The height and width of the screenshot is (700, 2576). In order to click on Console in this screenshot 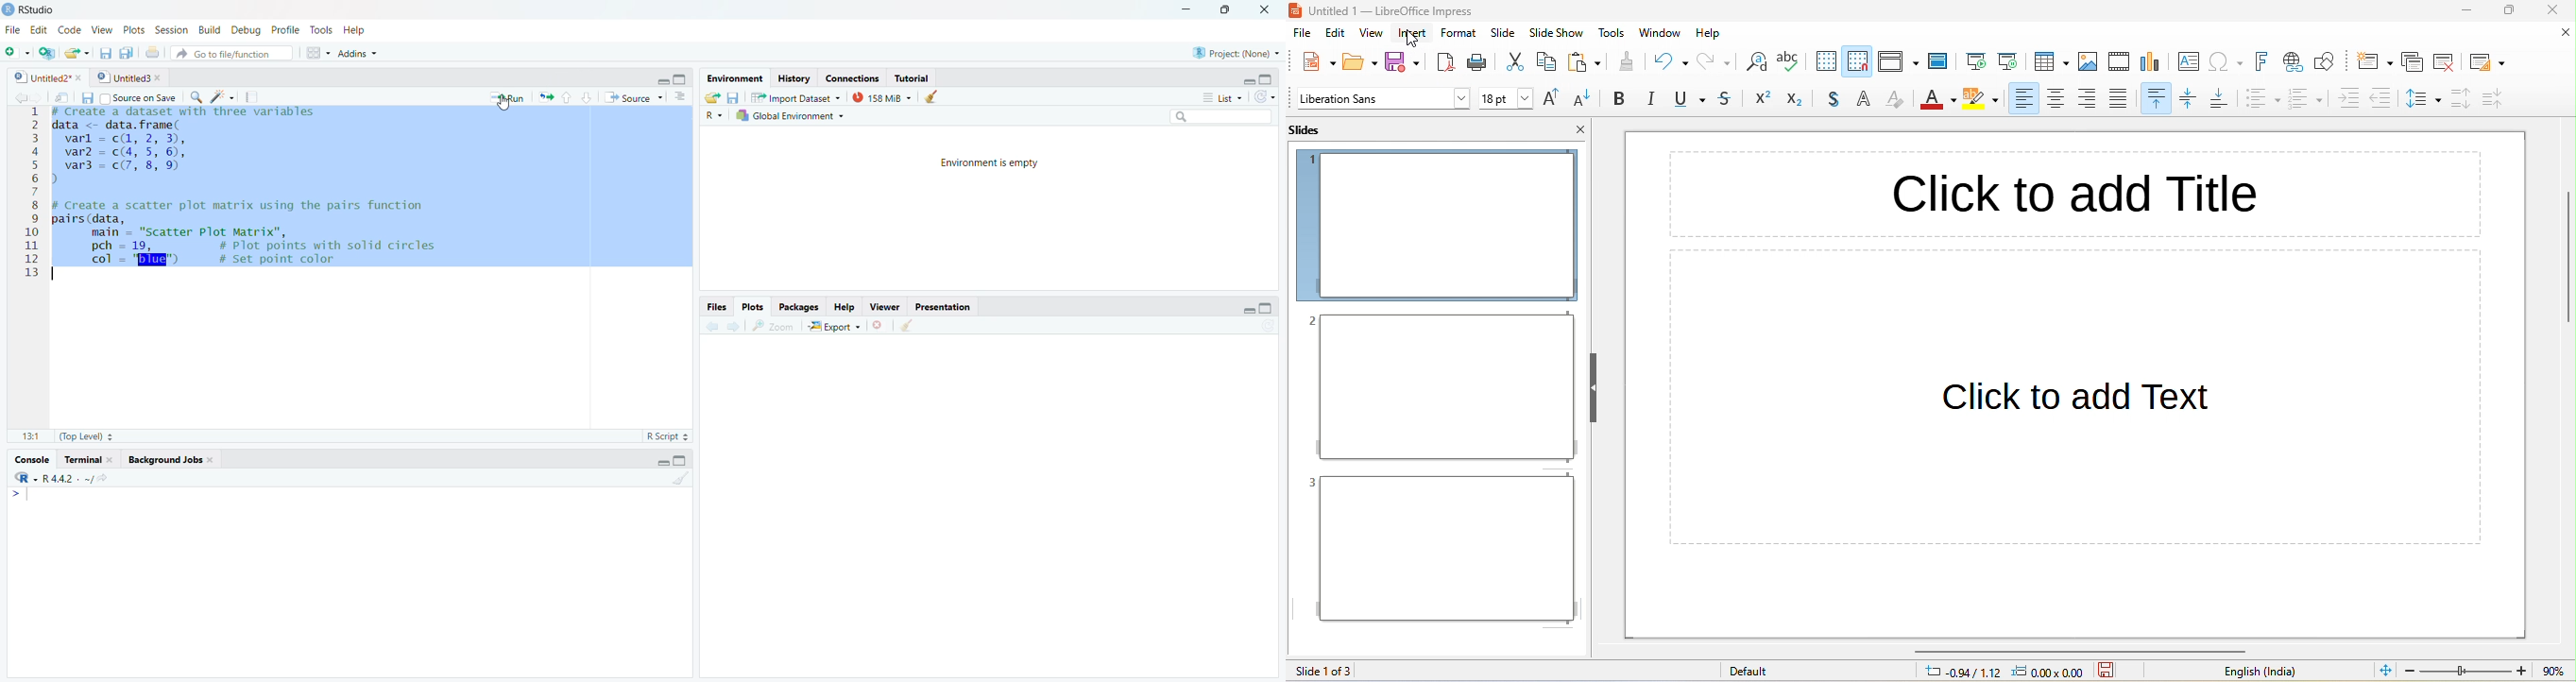, I will do `click(353, 582)`.